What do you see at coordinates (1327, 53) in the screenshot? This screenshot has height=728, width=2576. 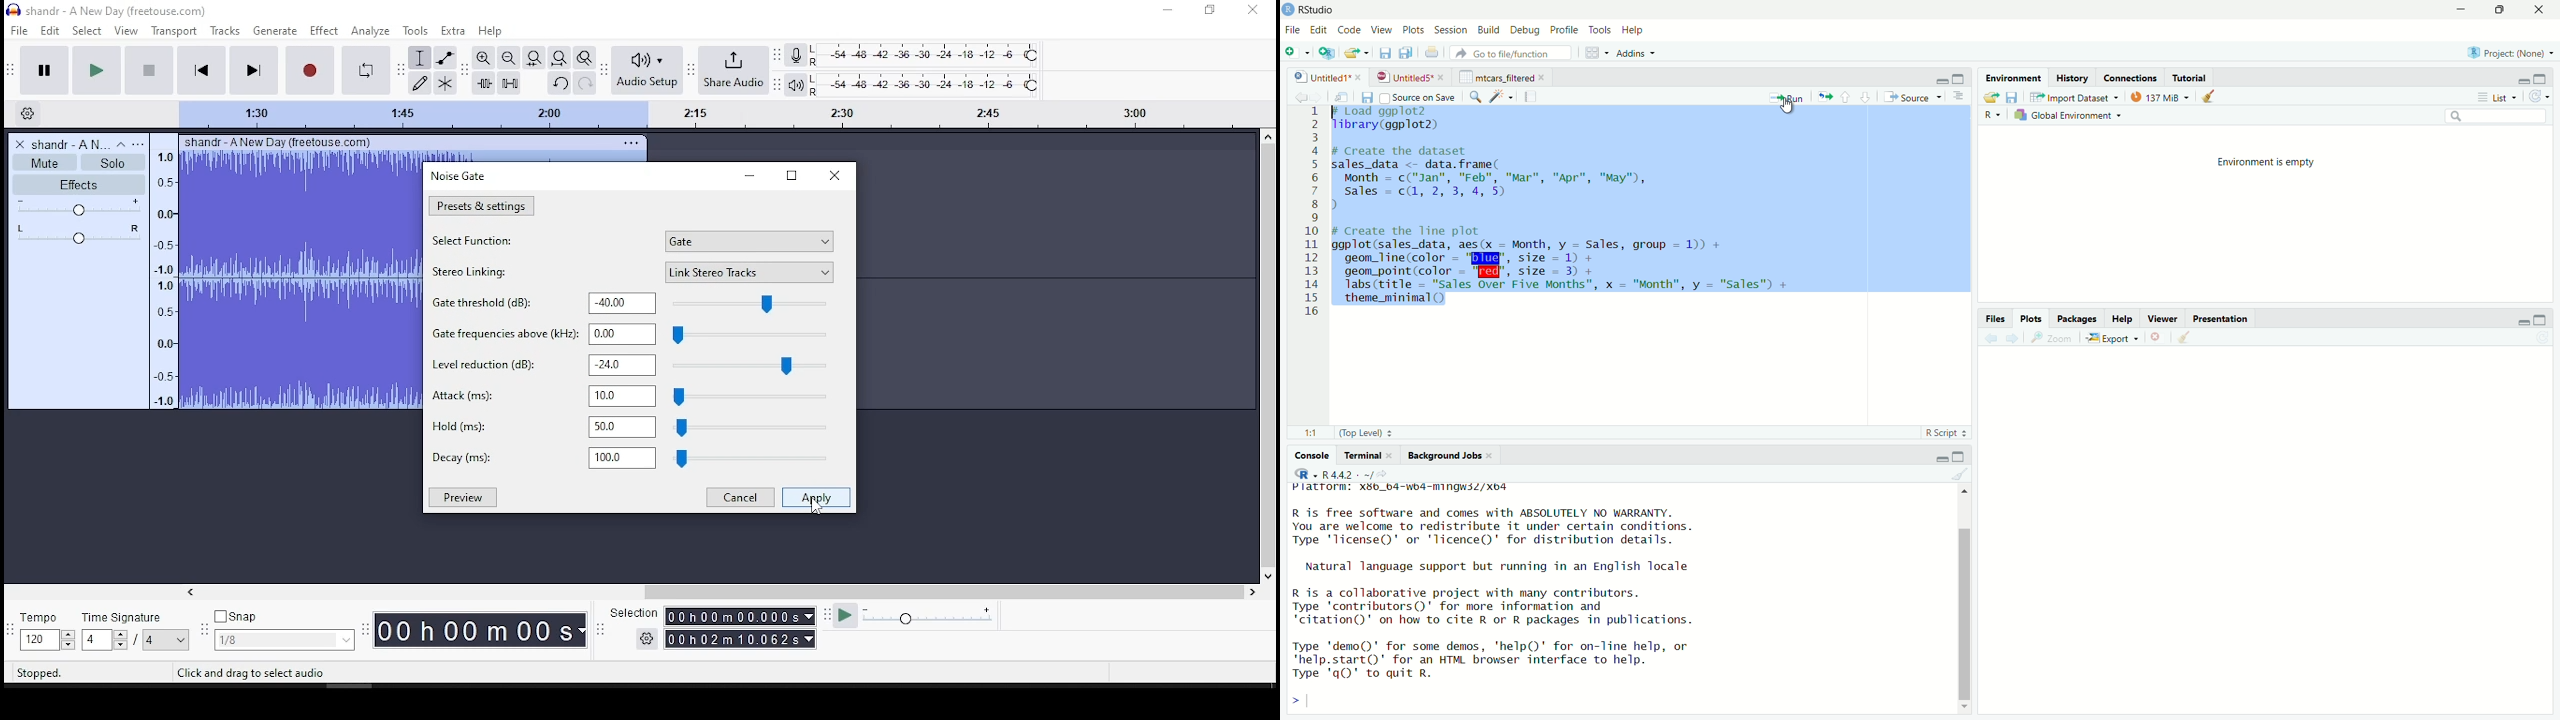 I see `create a project` at bounding box center [1327, 53].